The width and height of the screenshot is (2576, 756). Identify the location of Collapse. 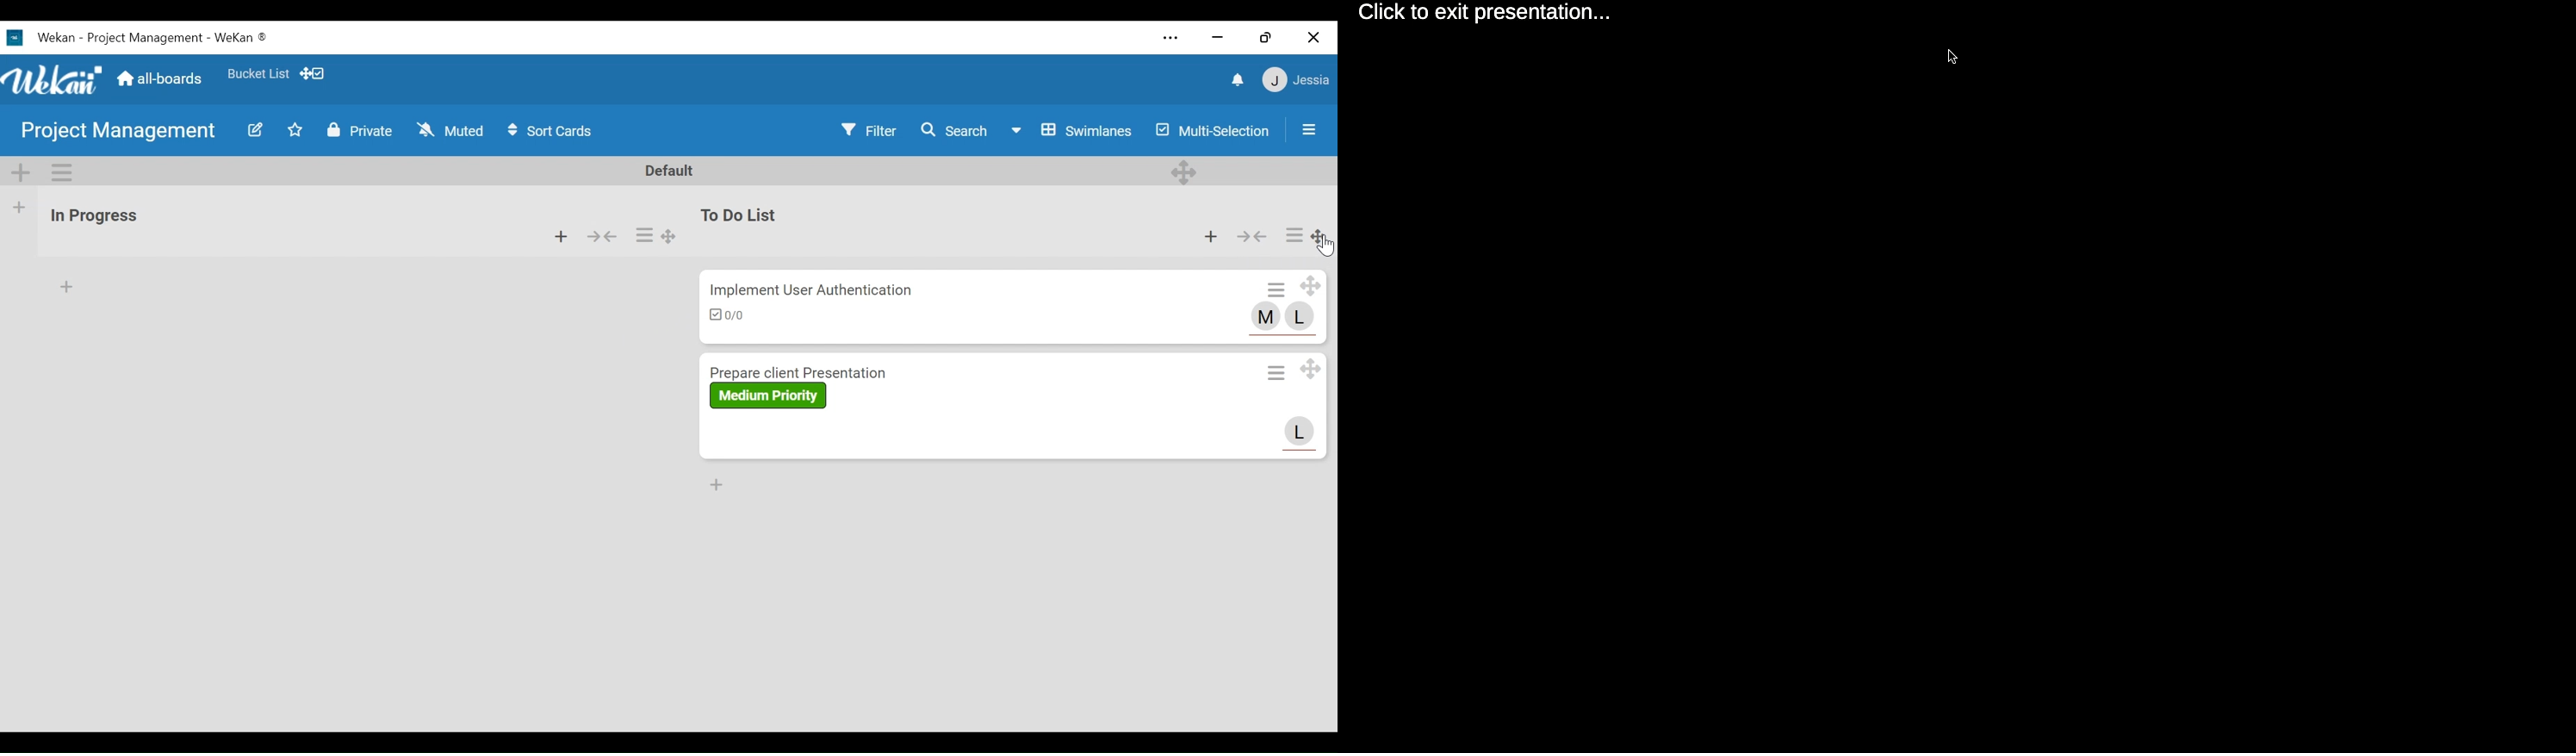
(1254, 236).